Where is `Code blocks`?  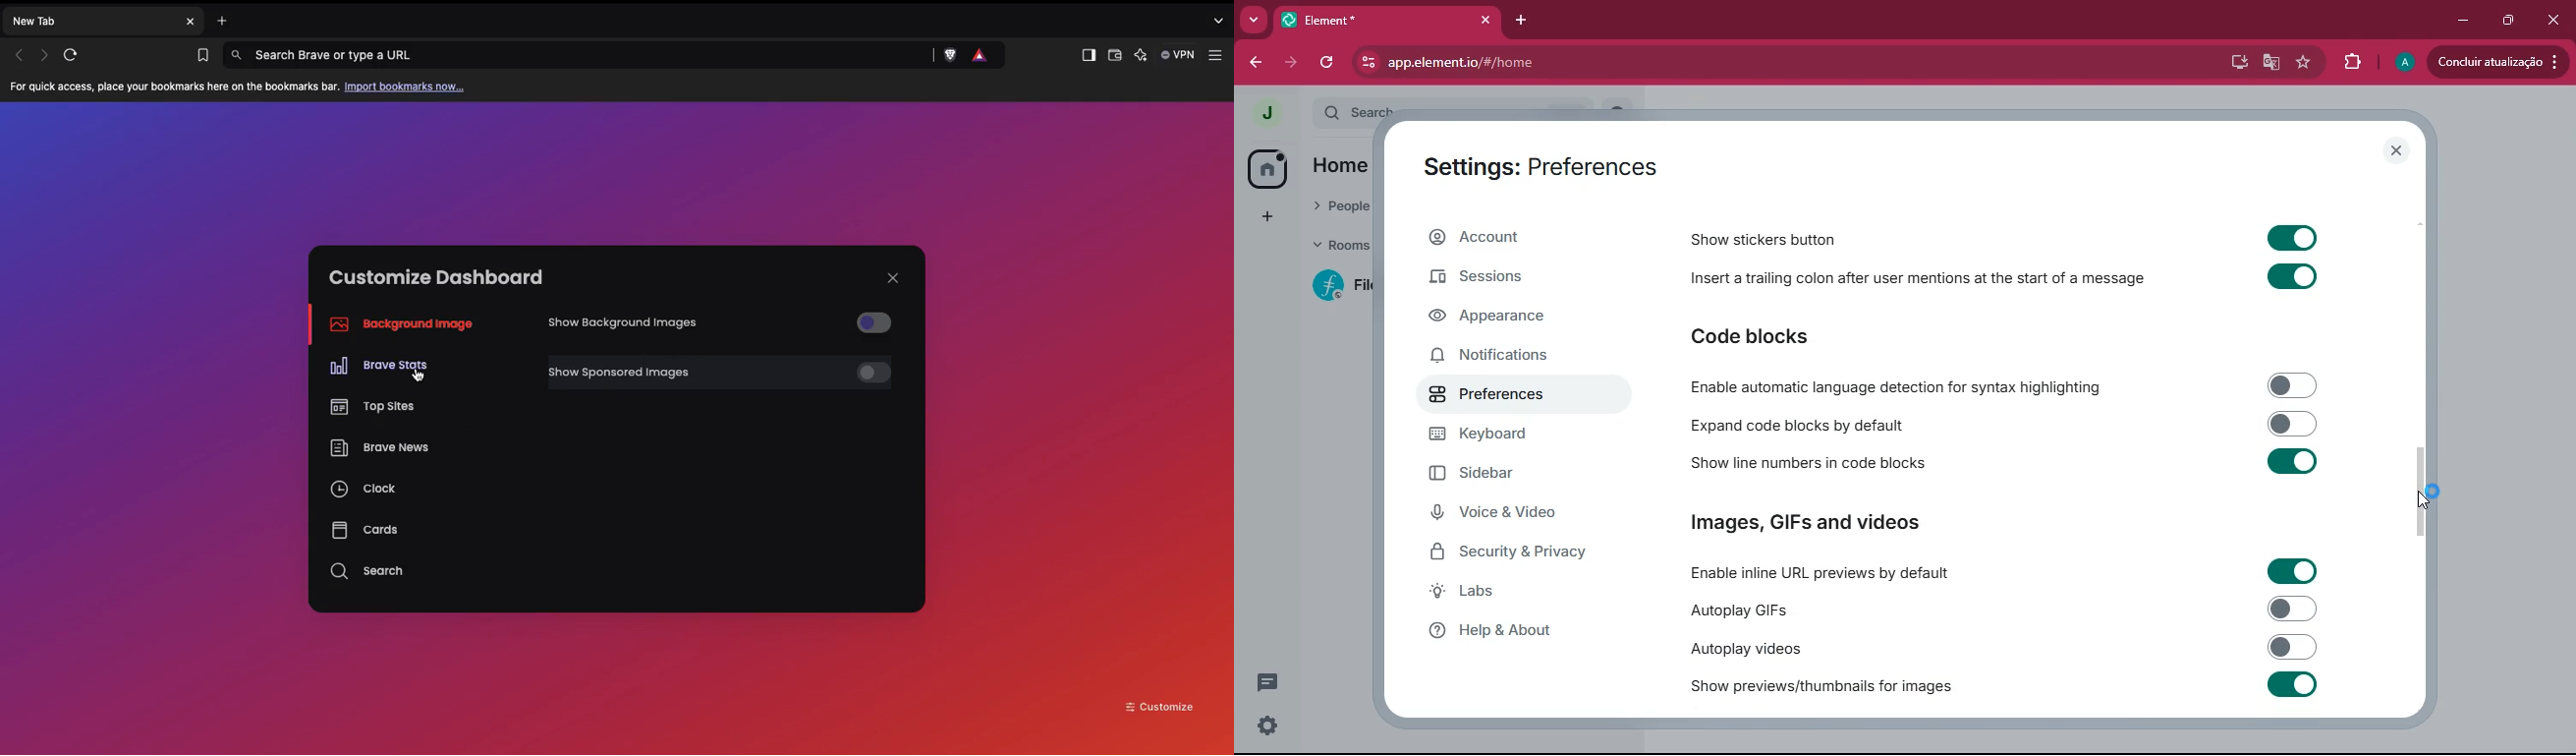
Code blocks is located at coordinates (1781, 335).